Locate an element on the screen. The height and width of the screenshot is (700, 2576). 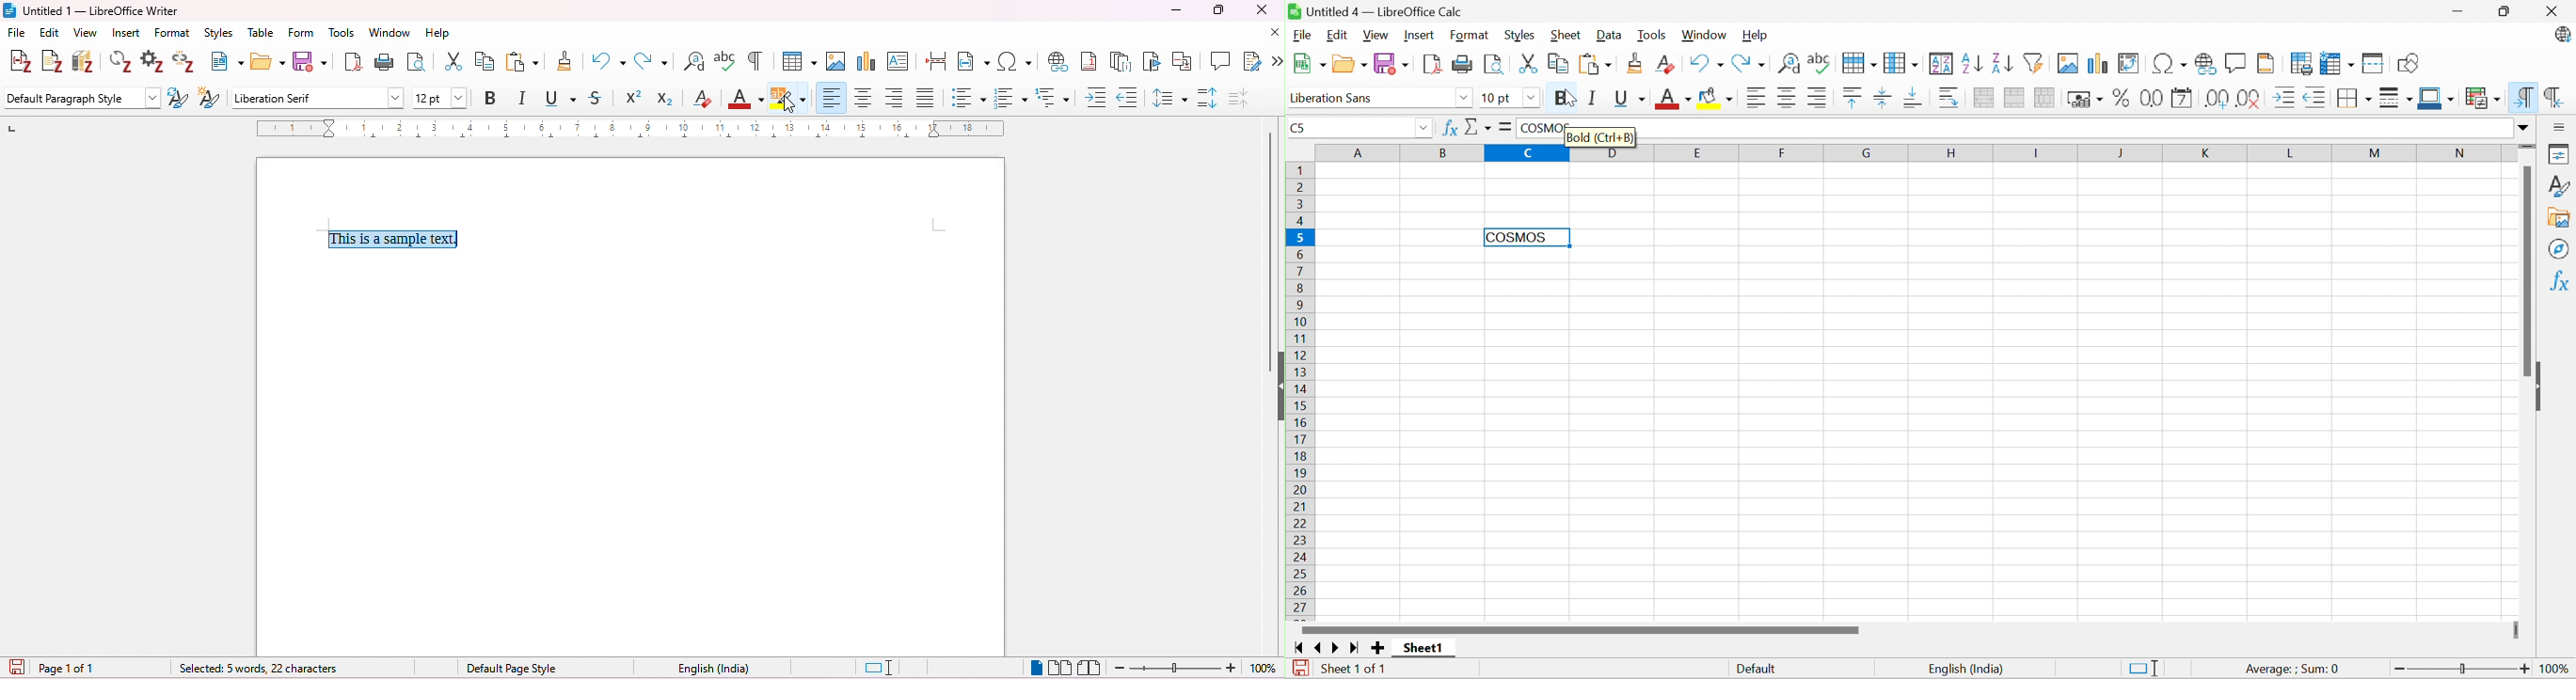
Help is located at coordinates (1758, 36).